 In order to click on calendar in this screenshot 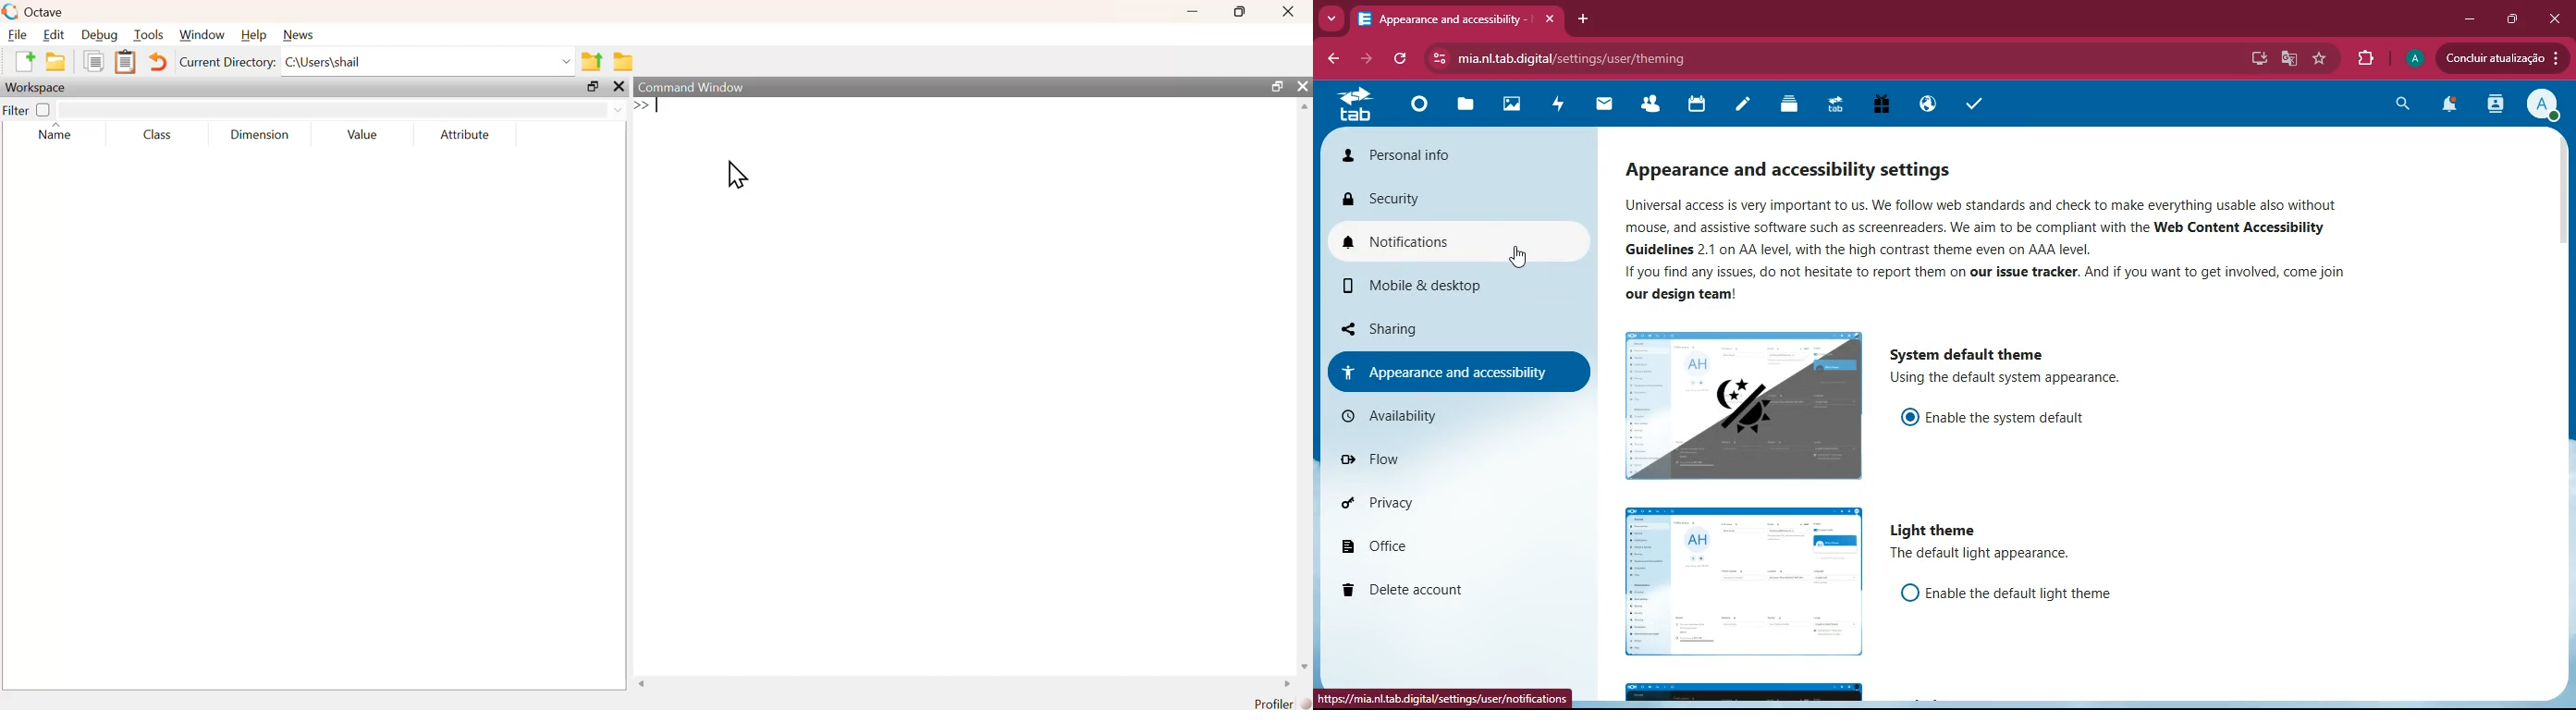, I will do `click(1699, 106)`.